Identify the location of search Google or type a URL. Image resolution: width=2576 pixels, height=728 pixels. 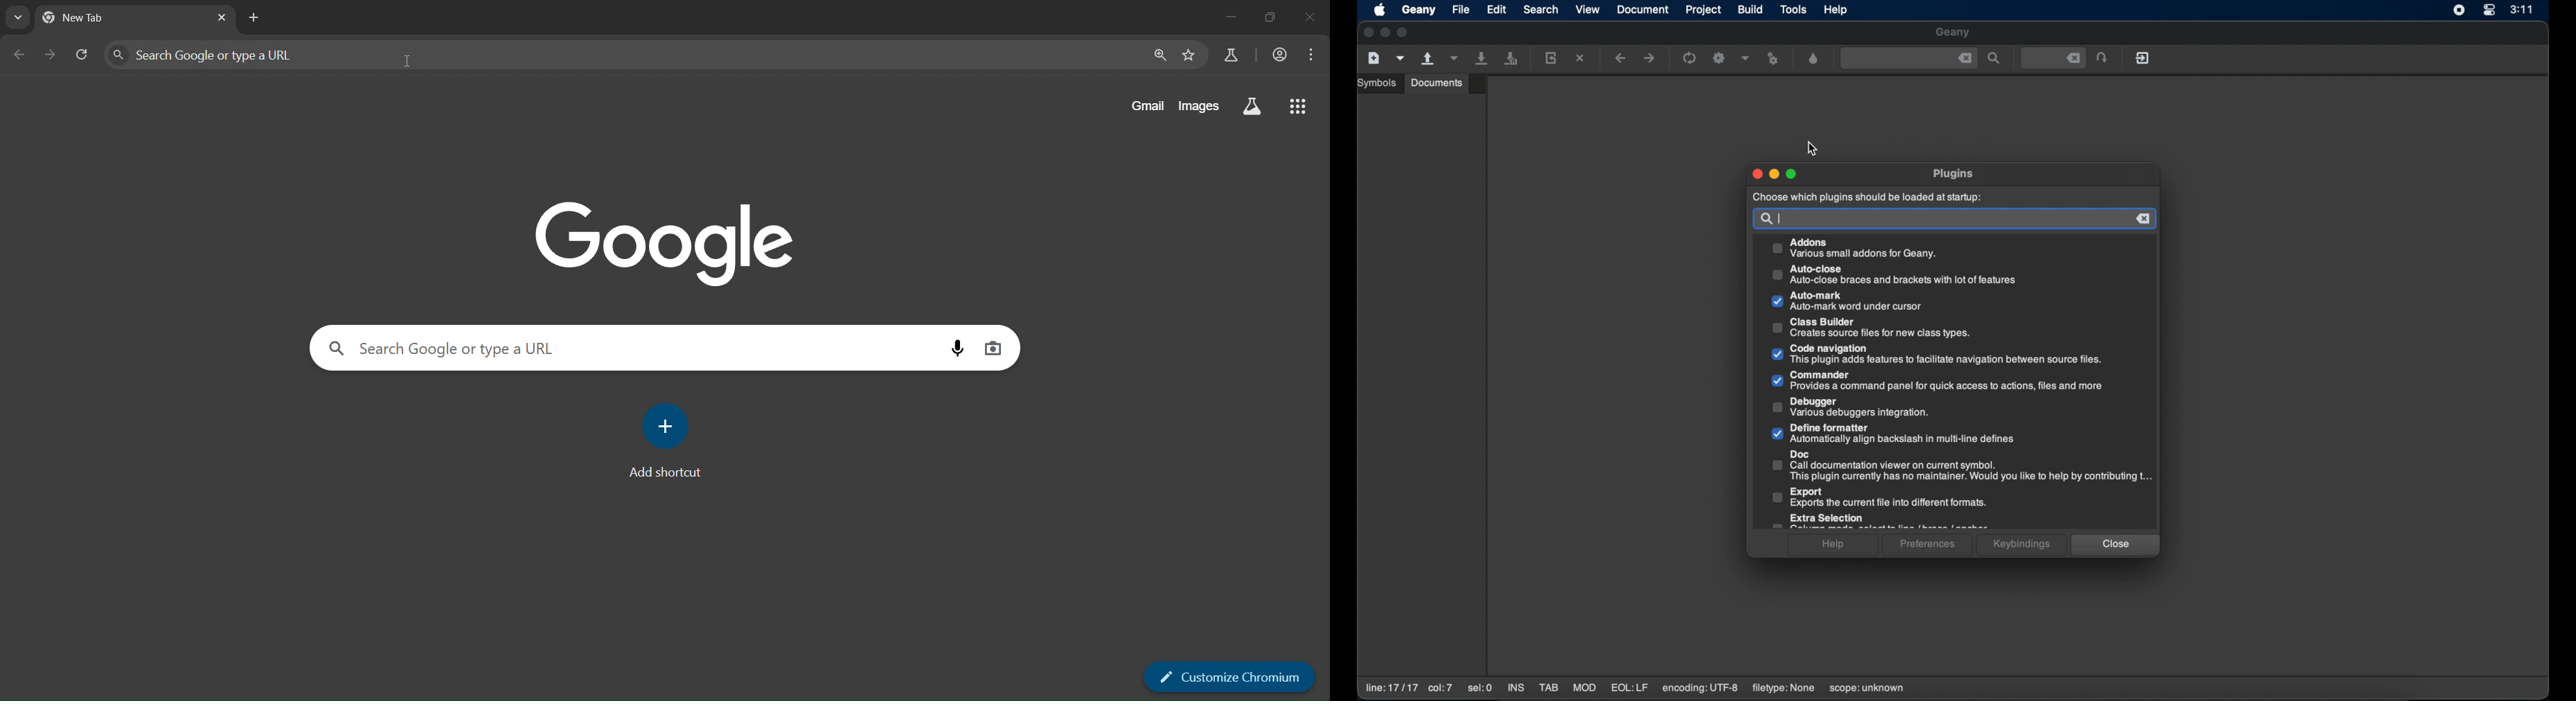
(632, 348).